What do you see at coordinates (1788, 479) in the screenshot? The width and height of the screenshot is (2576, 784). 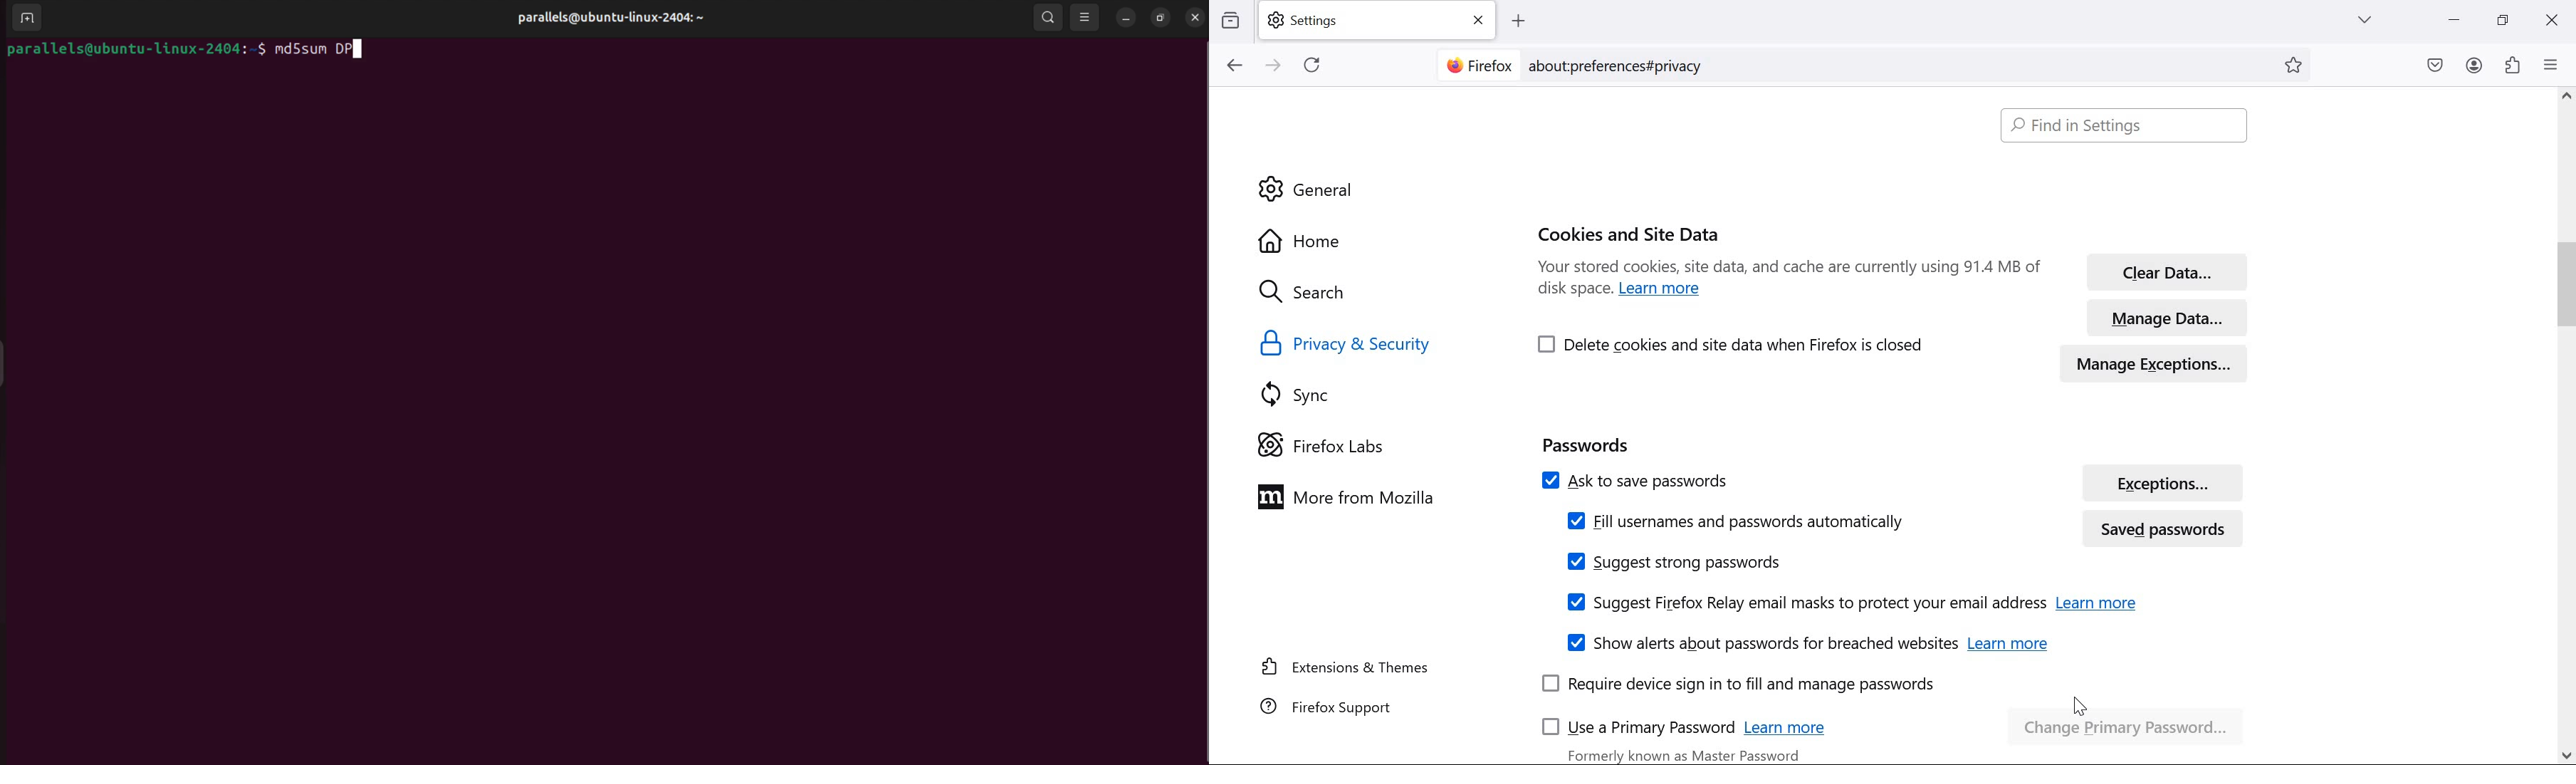 I see `Ask to save passwords` at bounding box center [1788, 479].